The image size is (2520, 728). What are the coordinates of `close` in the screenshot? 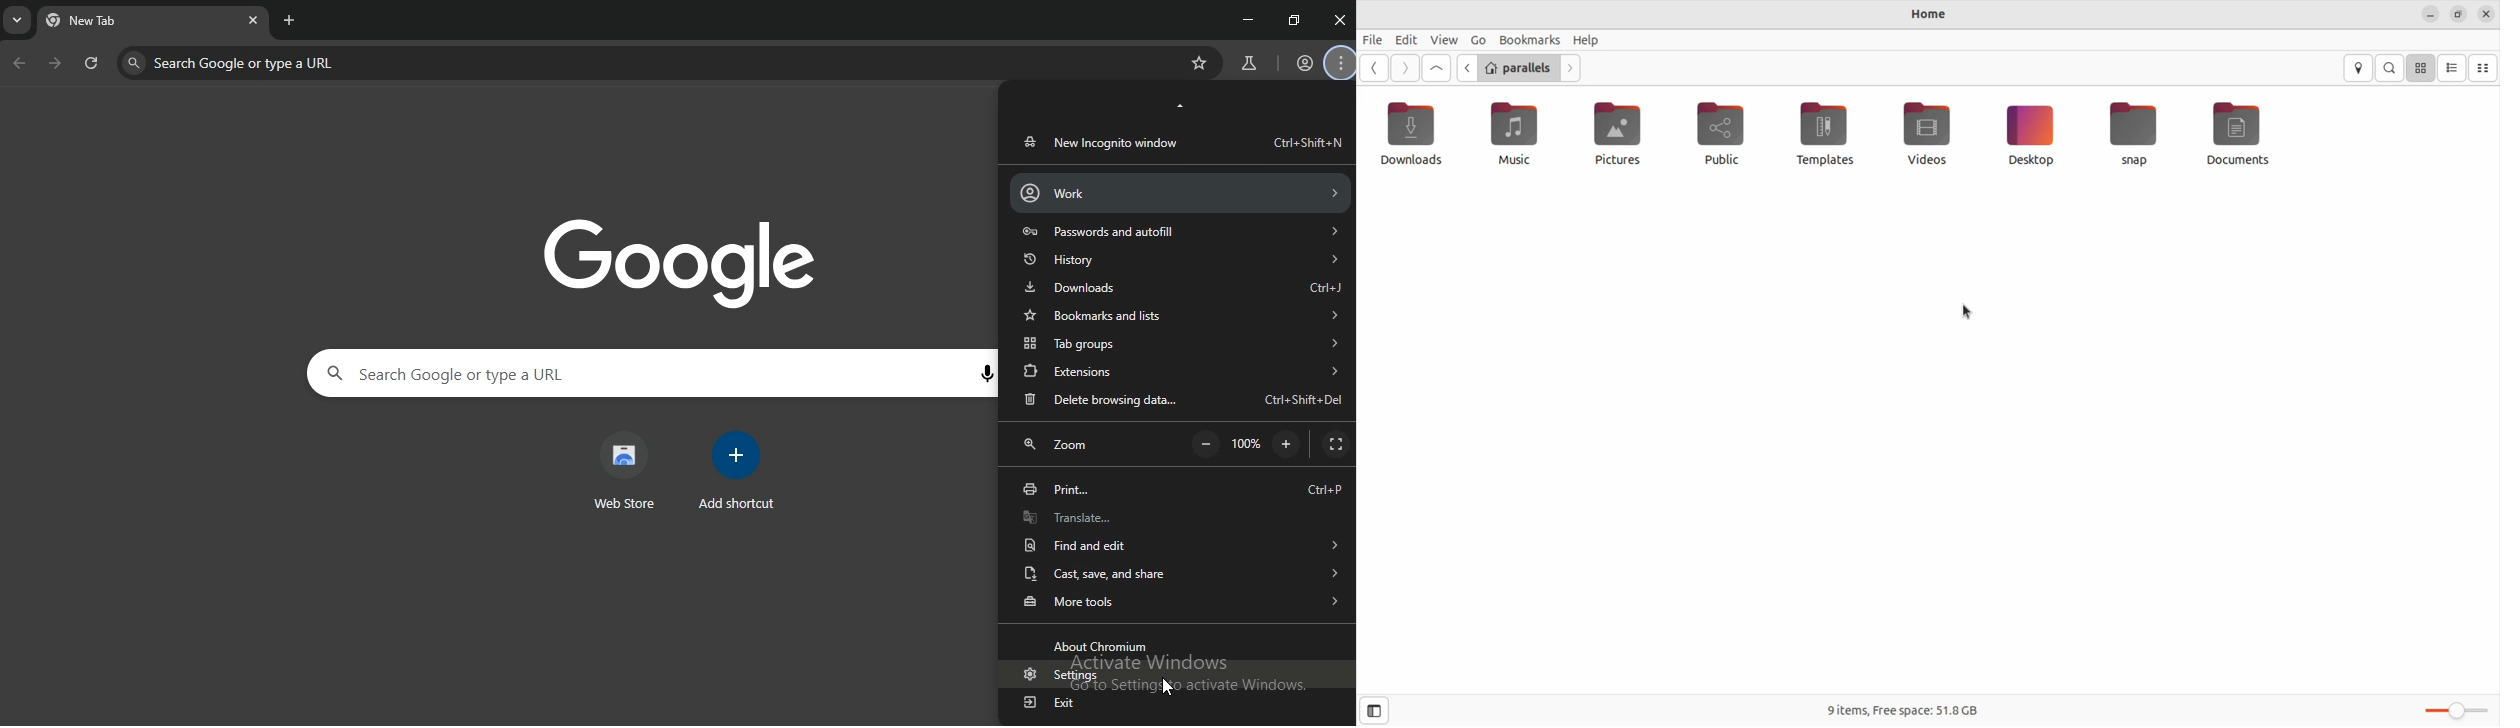 It's located at (253, 19).